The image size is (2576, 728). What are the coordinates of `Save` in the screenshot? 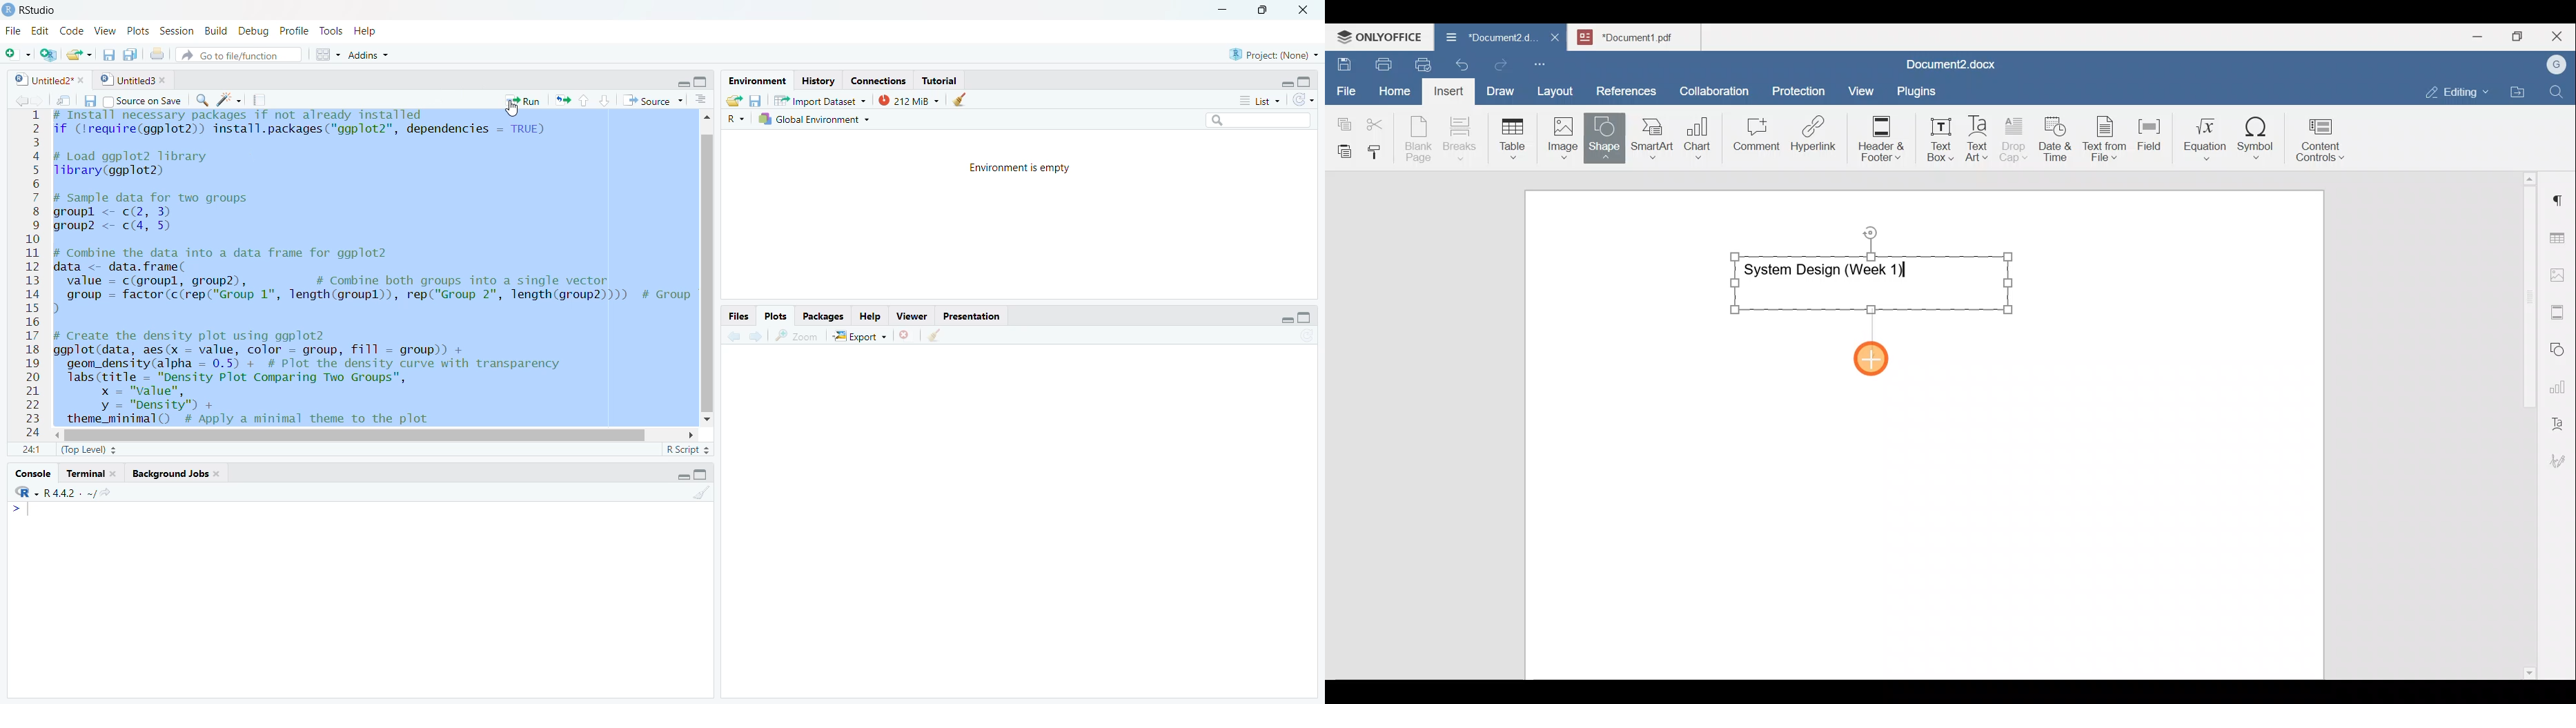 It's located at (1343, 61).